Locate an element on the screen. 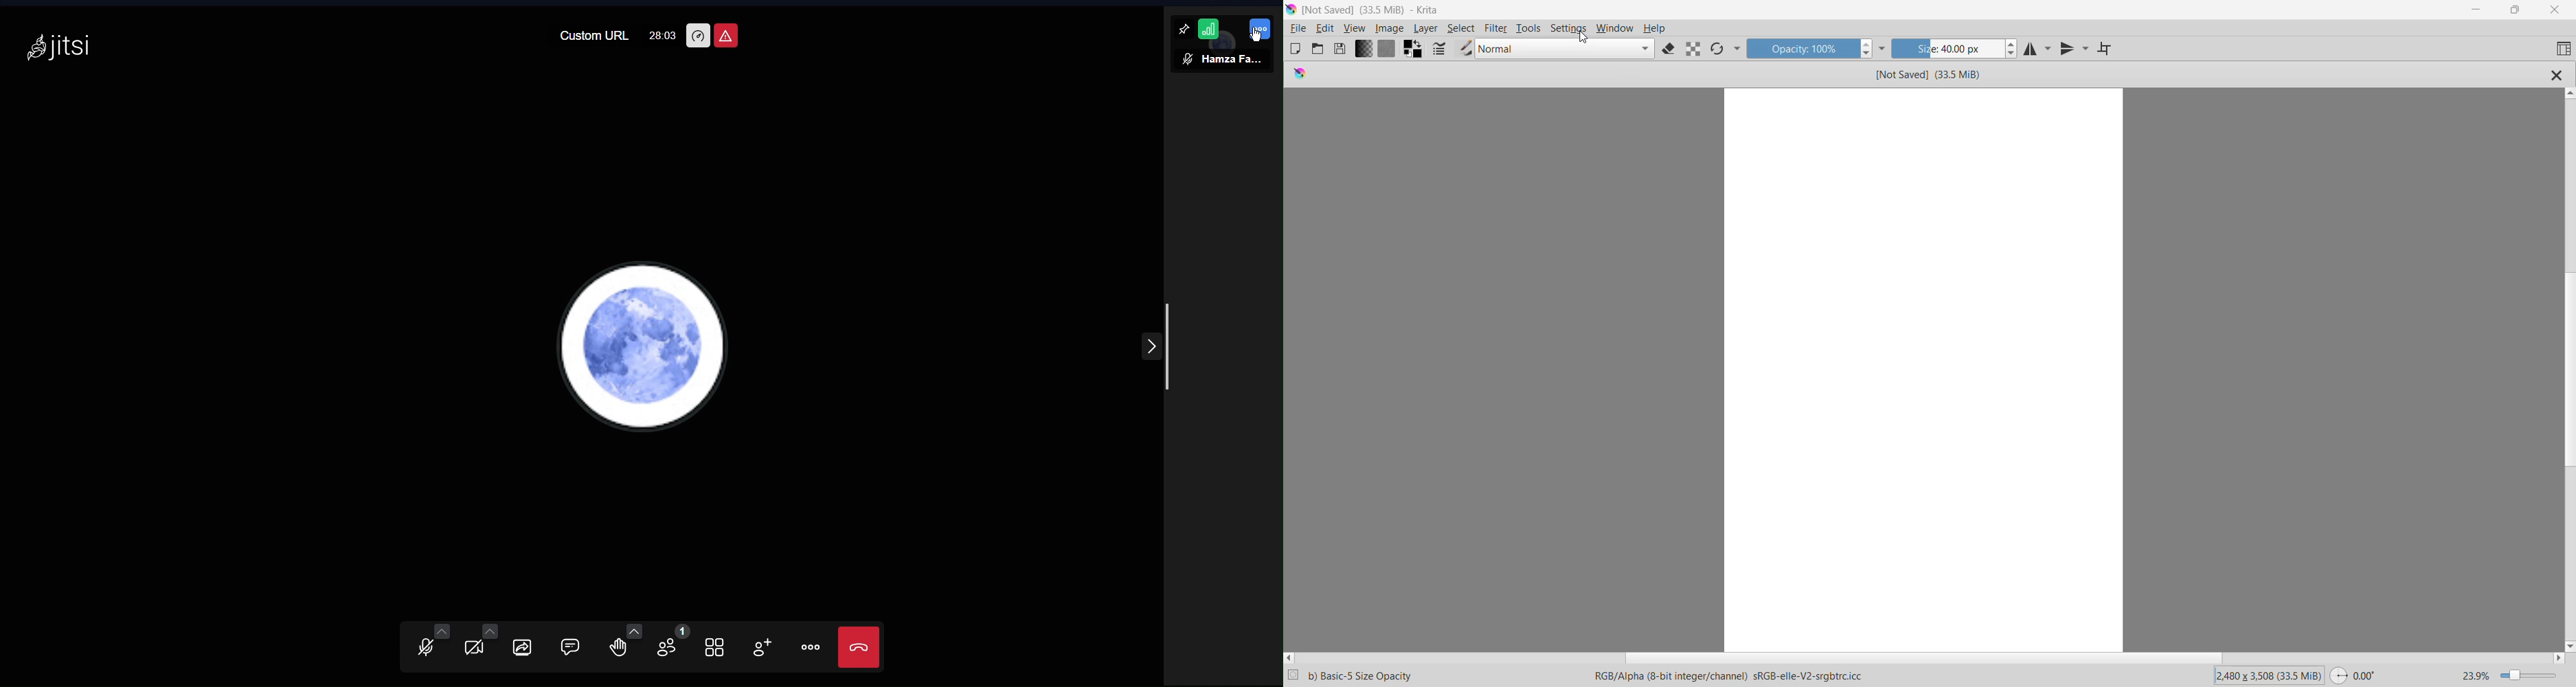  Edit is located at coordinates (1326, 30).